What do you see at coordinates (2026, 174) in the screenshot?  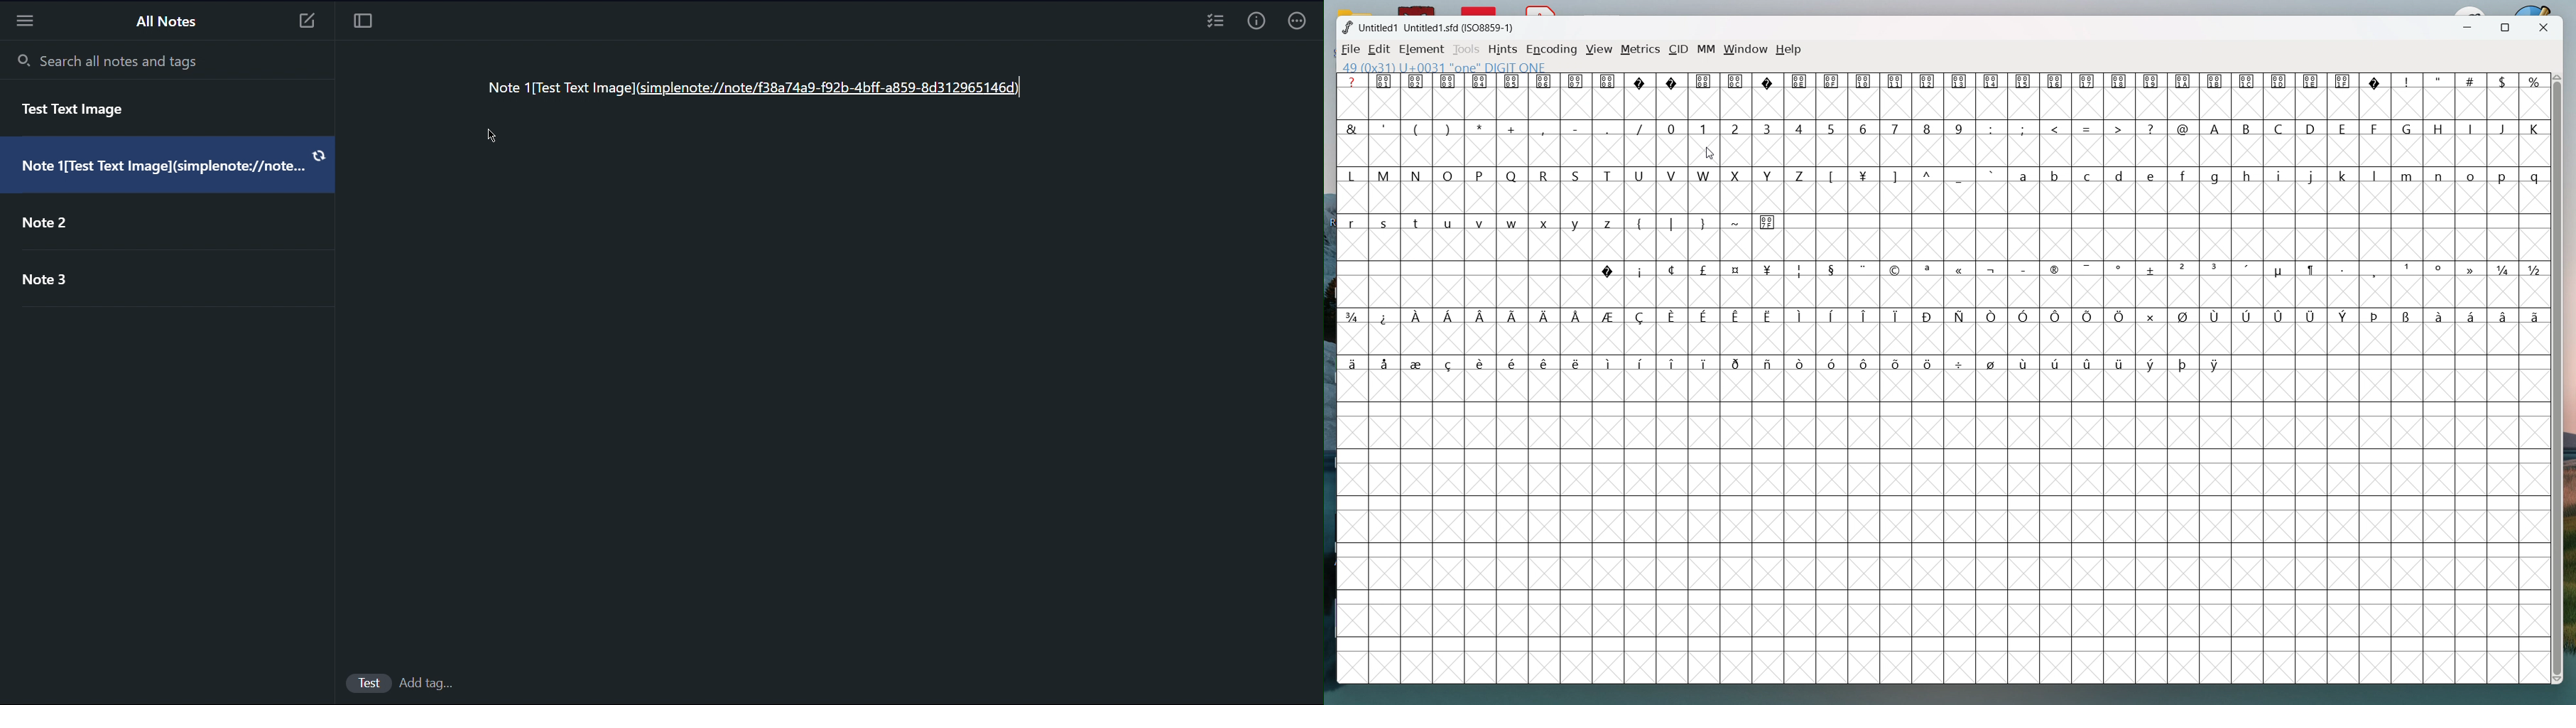 I see `a` at bounding box center [2026, 174].